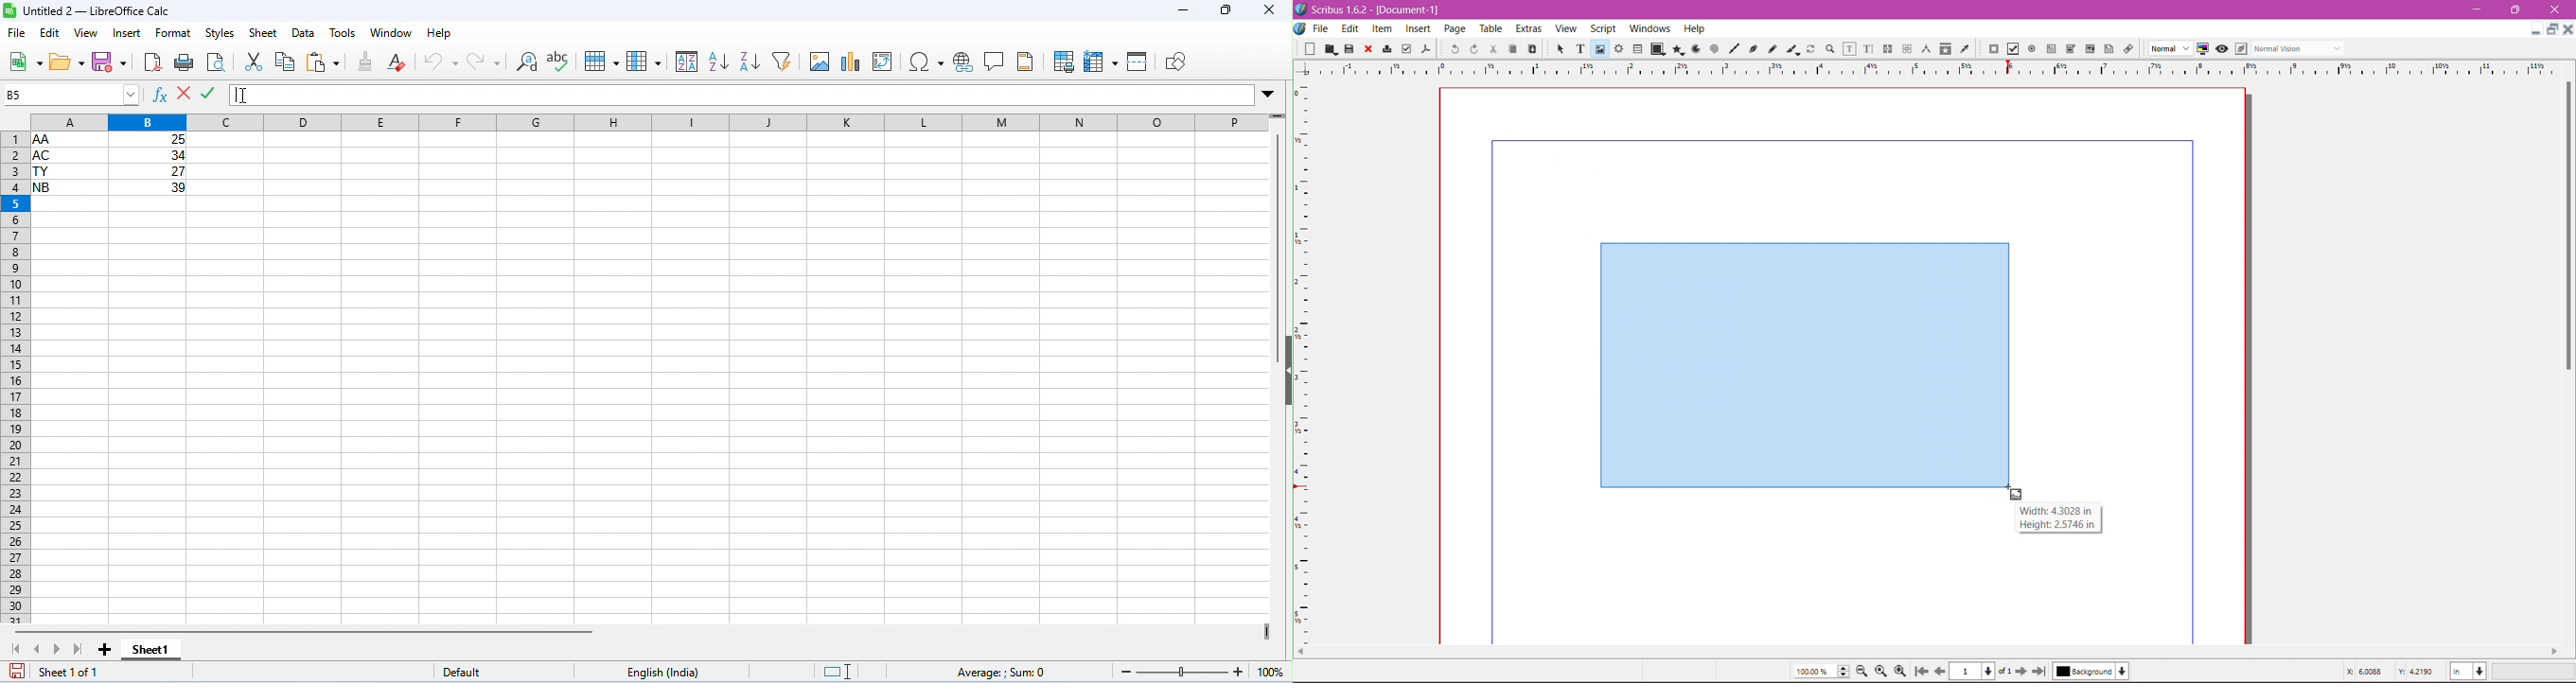 The width and height of the screenshot is (2576, 700). What do you see at coordinates (1602, 28) in the screenshot?
I see `Script` at bounding box center [1602, 28].